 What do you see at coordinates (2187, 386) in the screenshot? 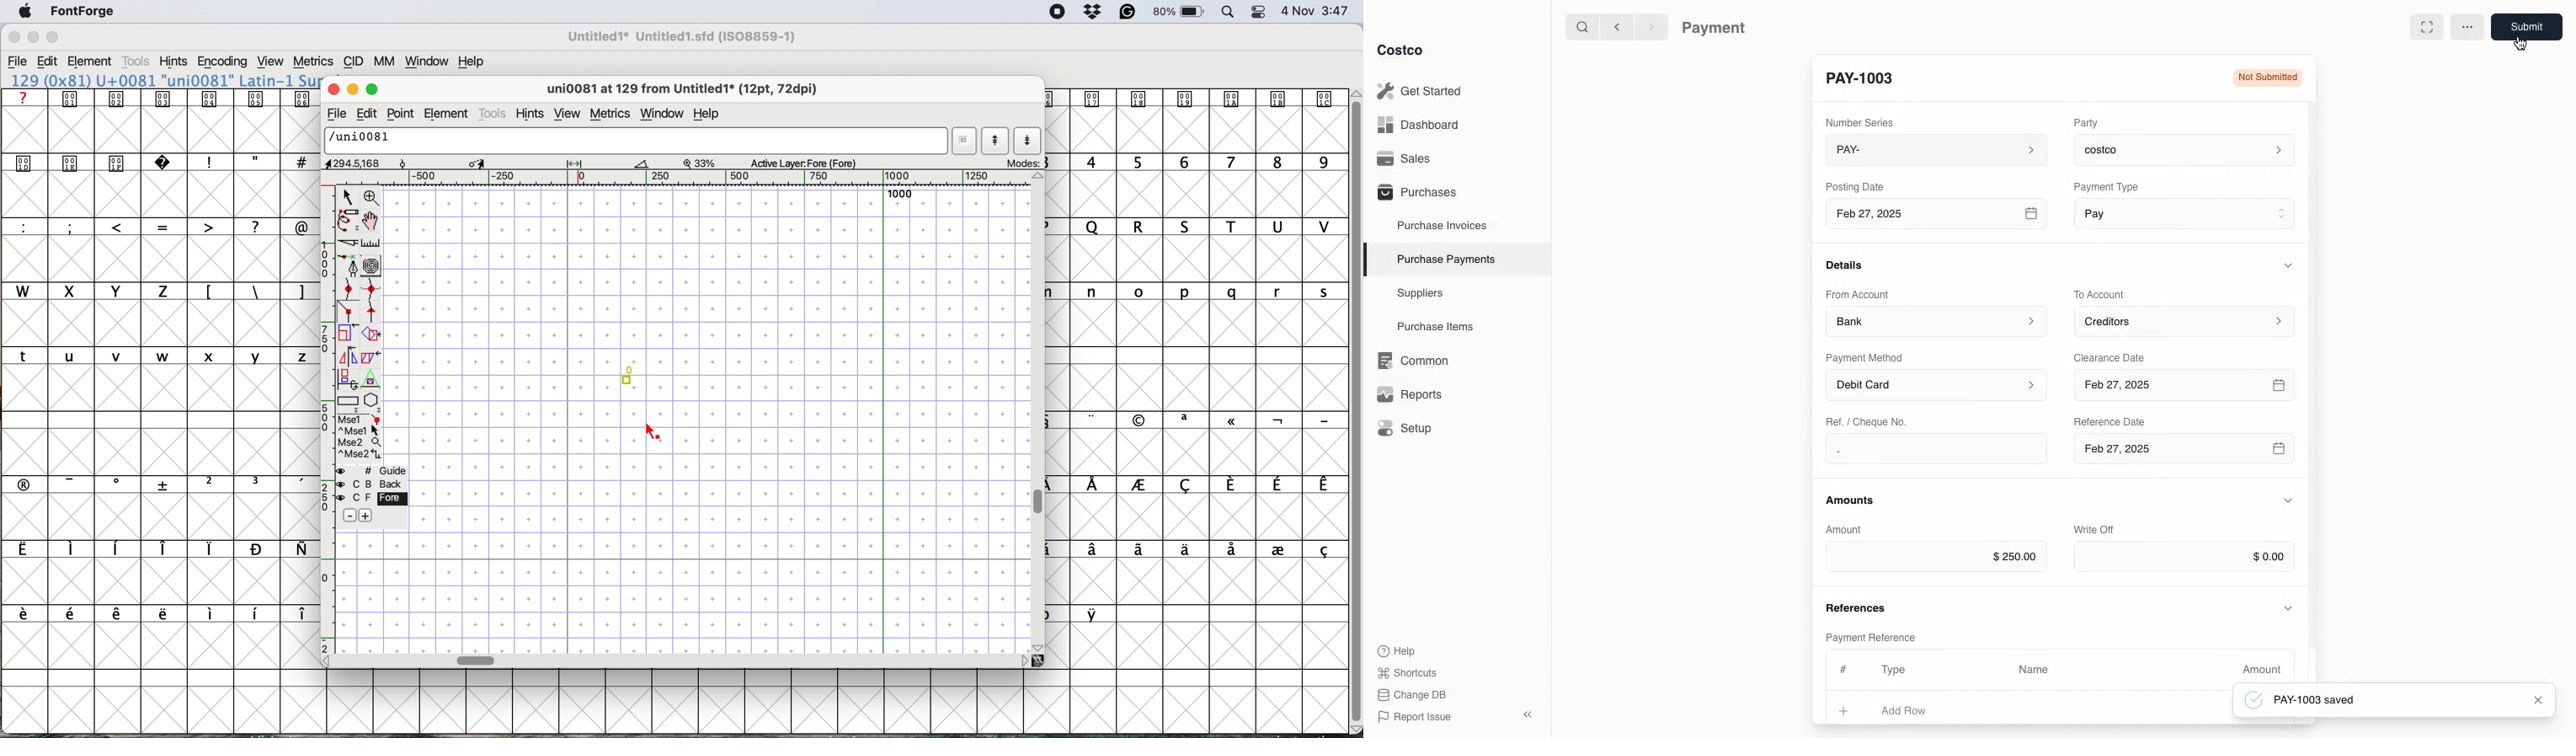
I see `Feb 27, 2025` at bounding box center [2187, 386].